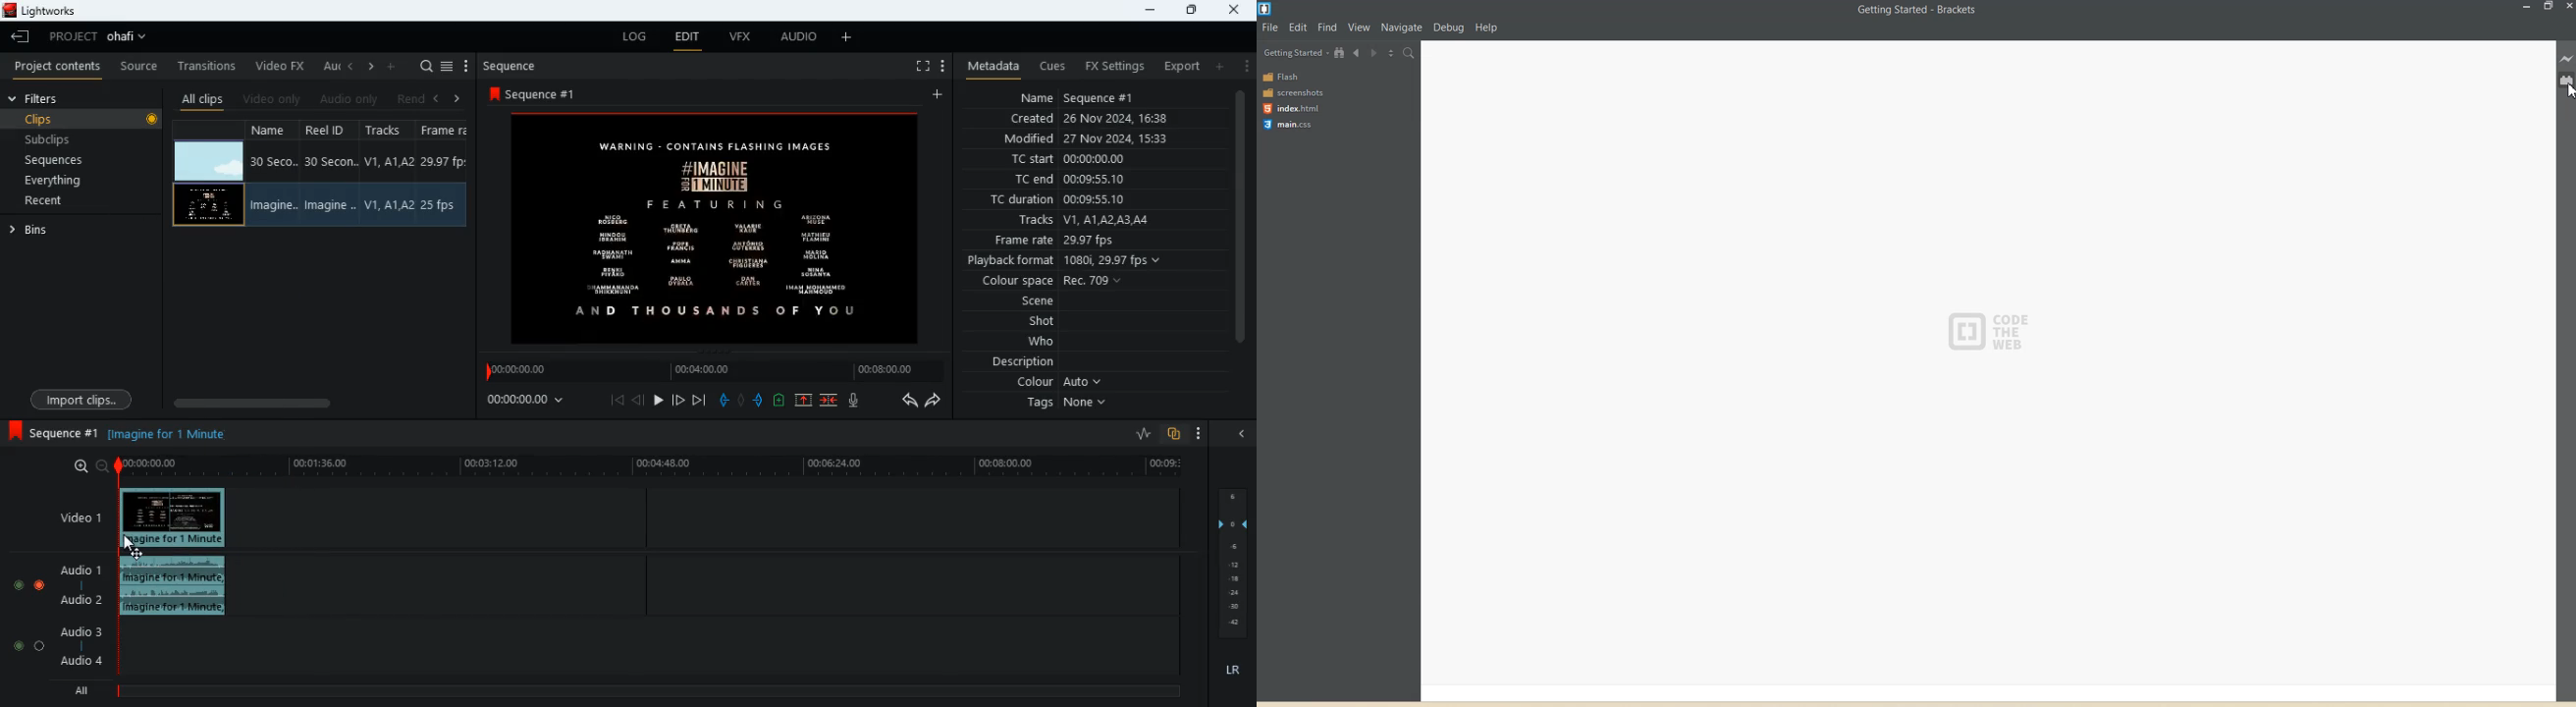 The image size is (2576, 728). Describe the element at coordinates (1191, 10) in the screenshot. I see `maximize` at that location.